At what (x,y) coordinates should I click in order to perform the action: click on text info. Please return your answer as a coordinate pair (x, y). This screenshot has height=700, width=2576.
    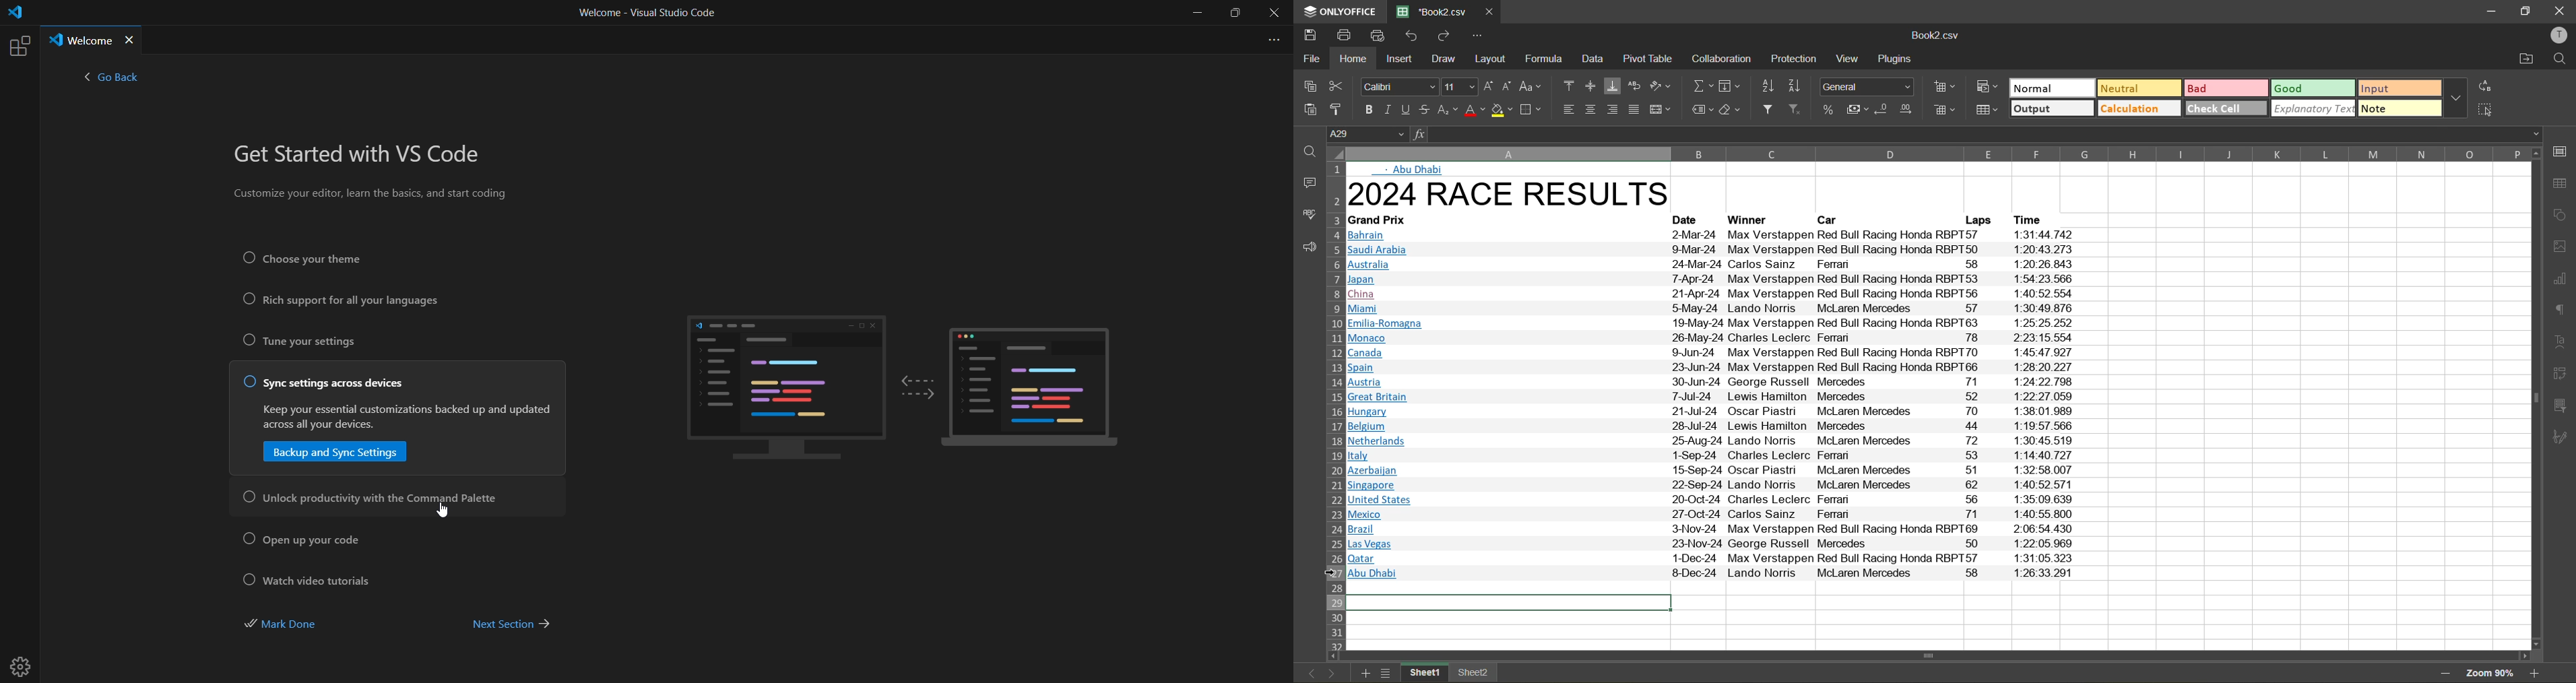
    Looking at the image, I should click on (1711, 324).